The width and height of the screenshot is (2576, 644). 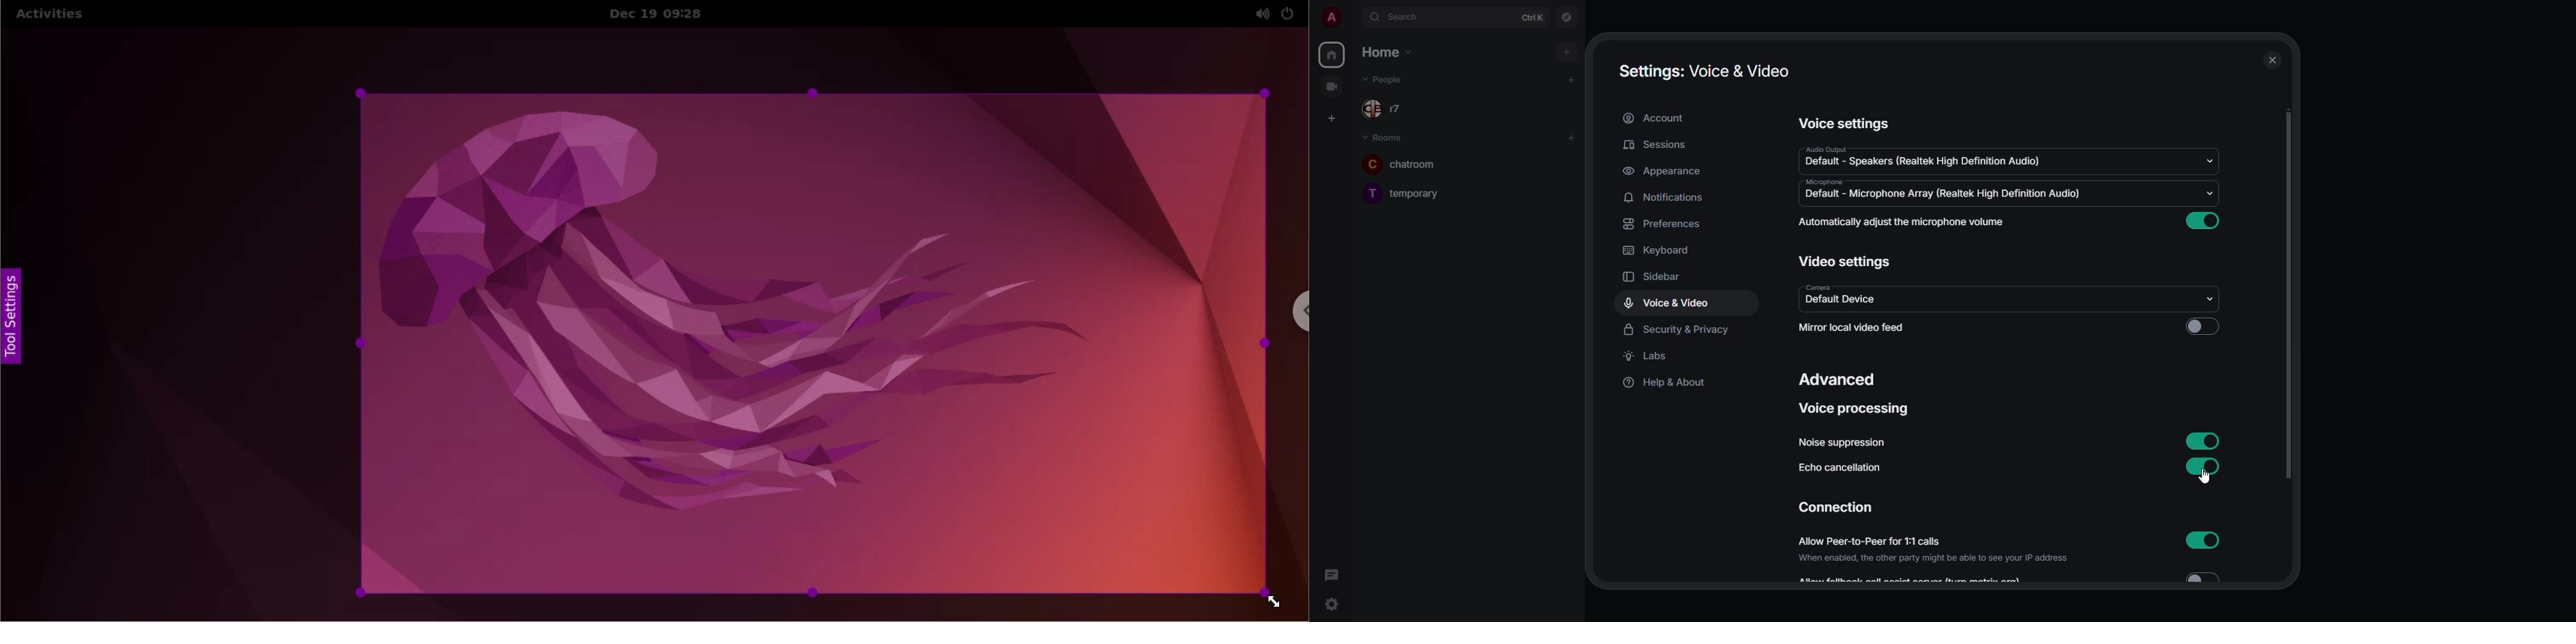 I want to click on audio output, so click(x=1824, y=149).